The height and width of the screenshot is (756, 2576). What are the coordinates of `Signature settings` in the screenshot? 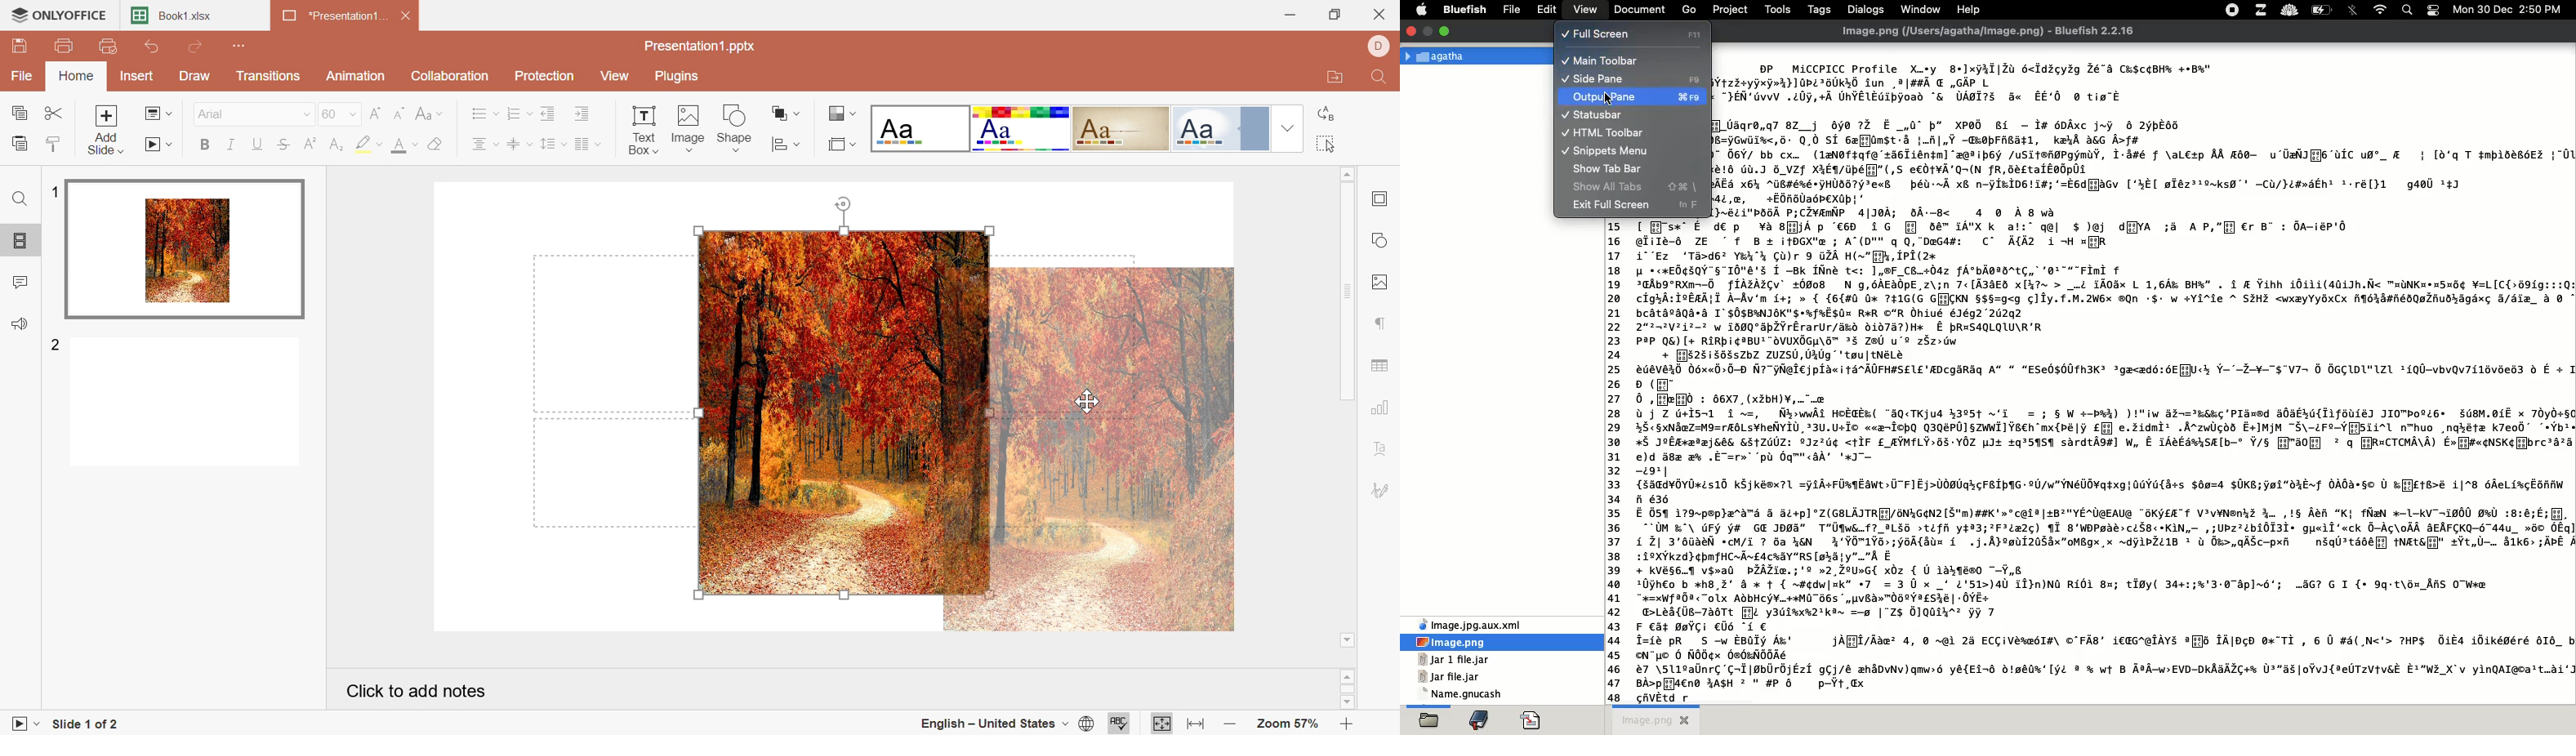 It's located at (1382, 491).